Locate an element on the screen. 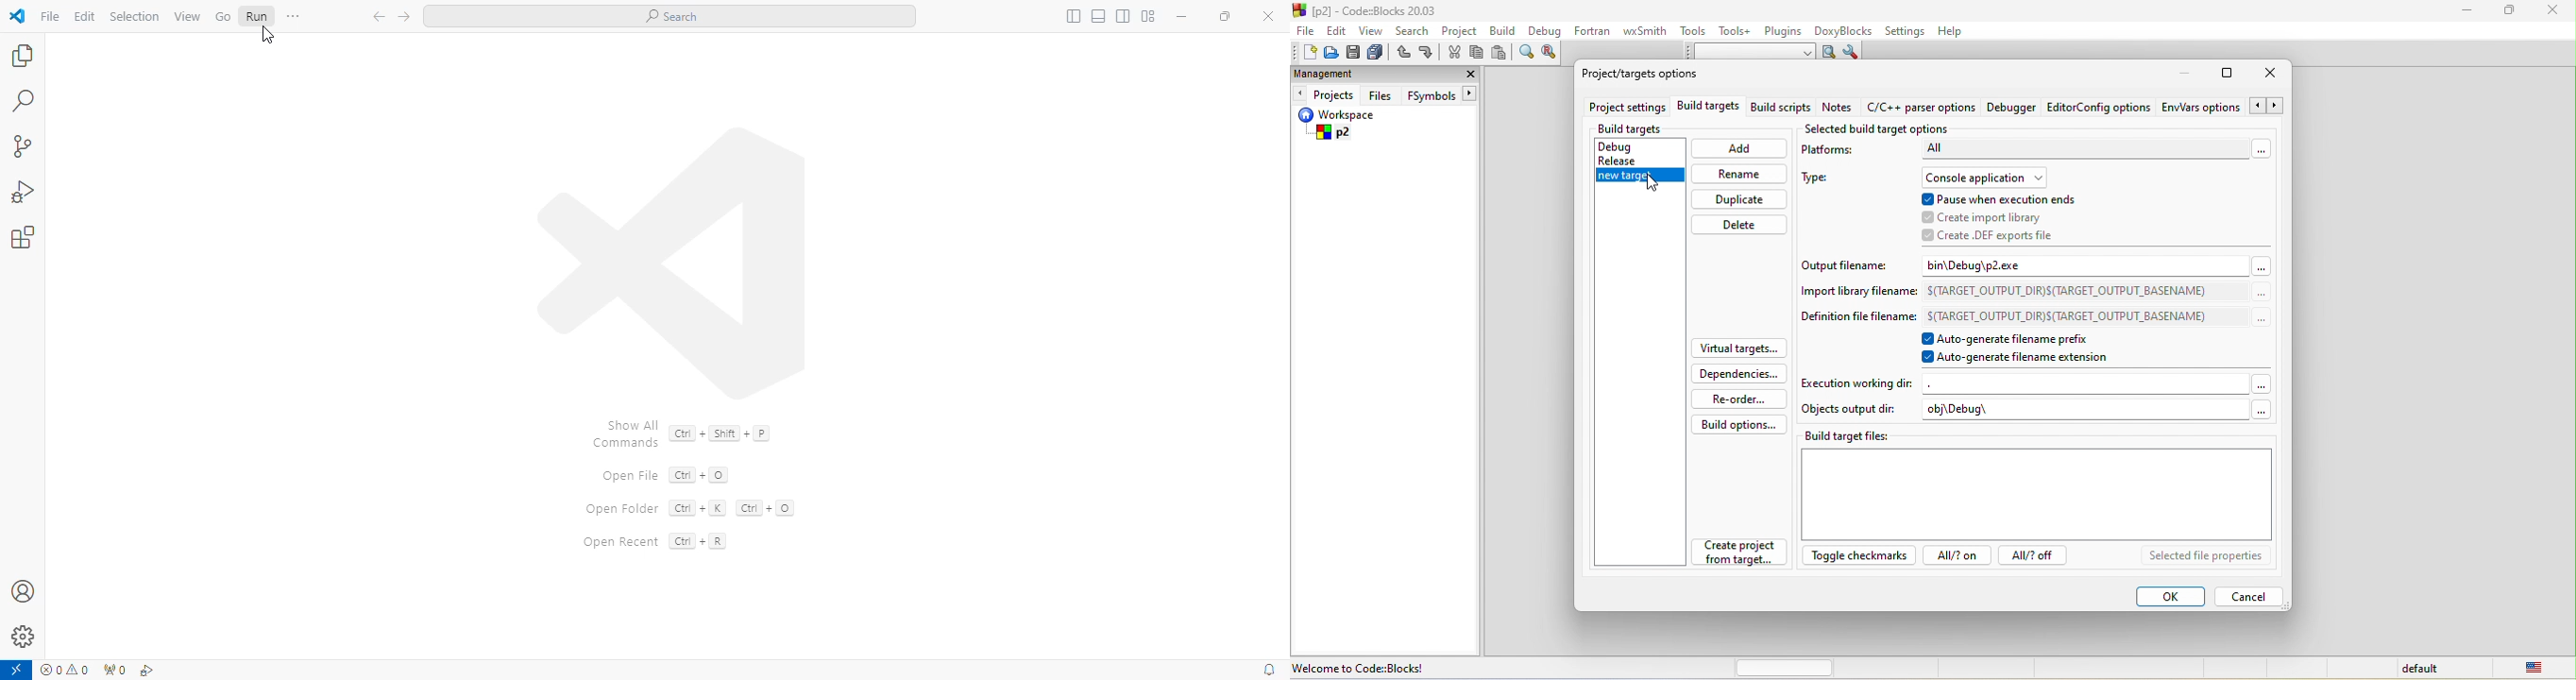 This screenshot has height=700, width=2576. united state is located at coordinates (2541, 669).